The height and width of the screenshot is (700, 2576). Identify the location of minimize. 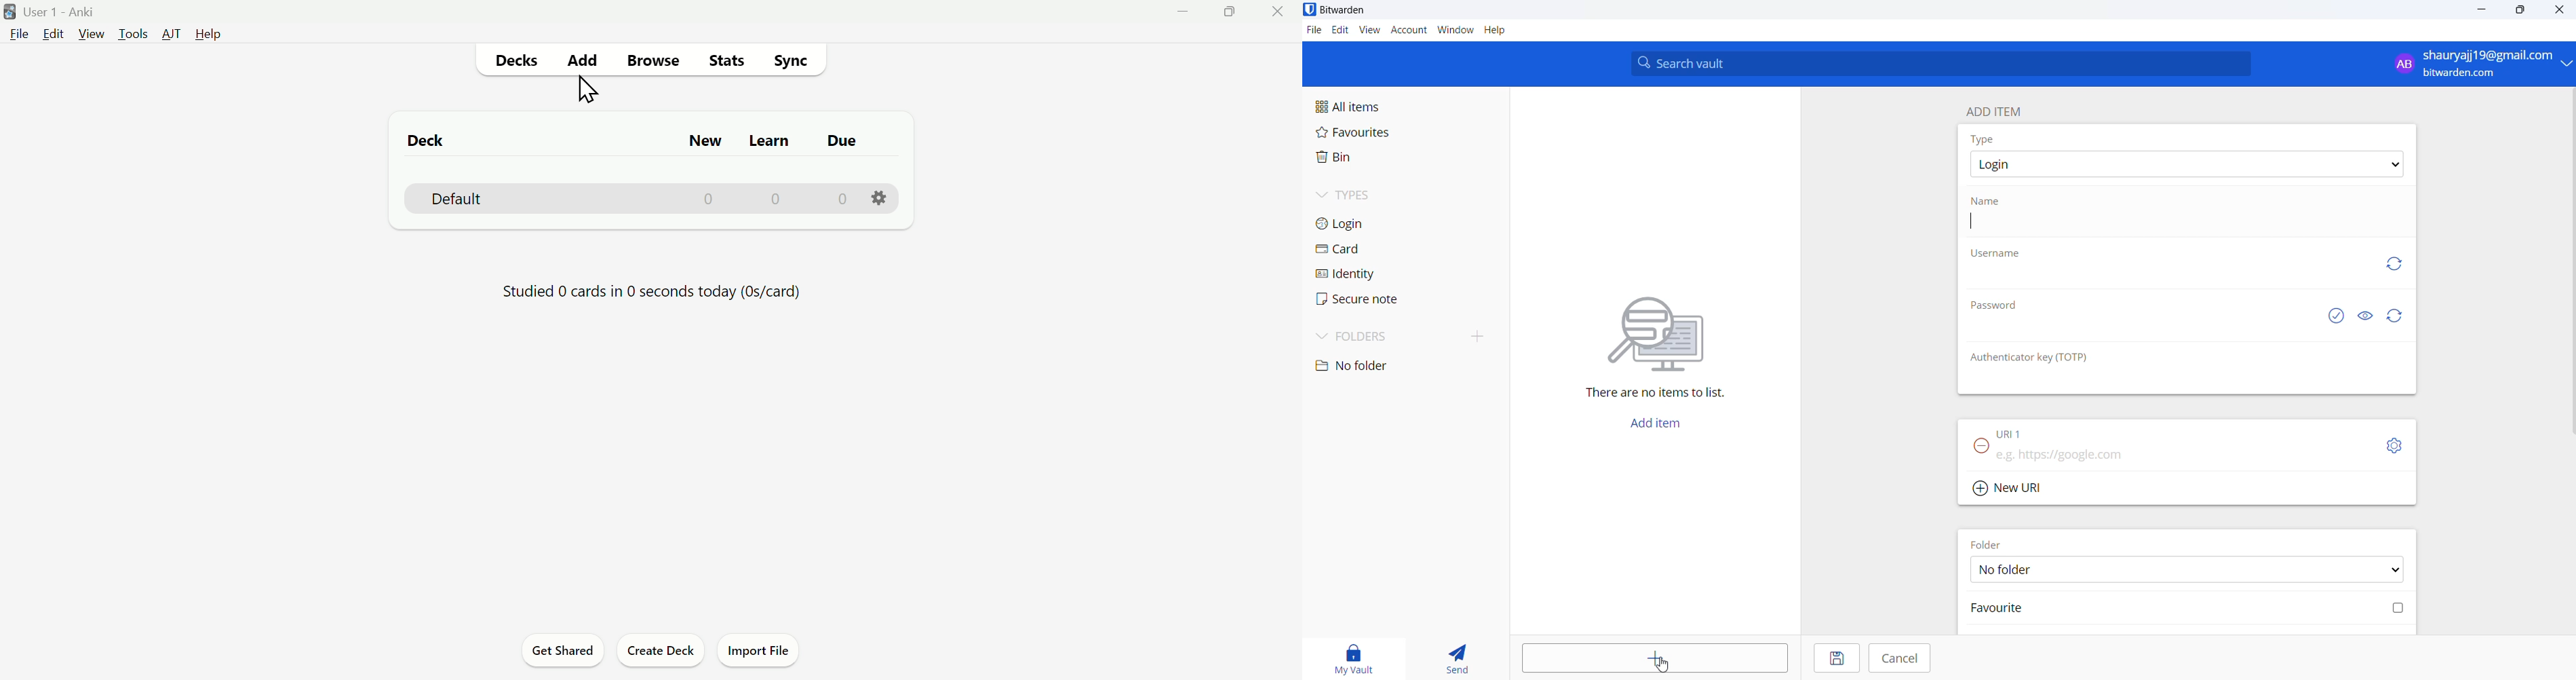
(1182, 13).